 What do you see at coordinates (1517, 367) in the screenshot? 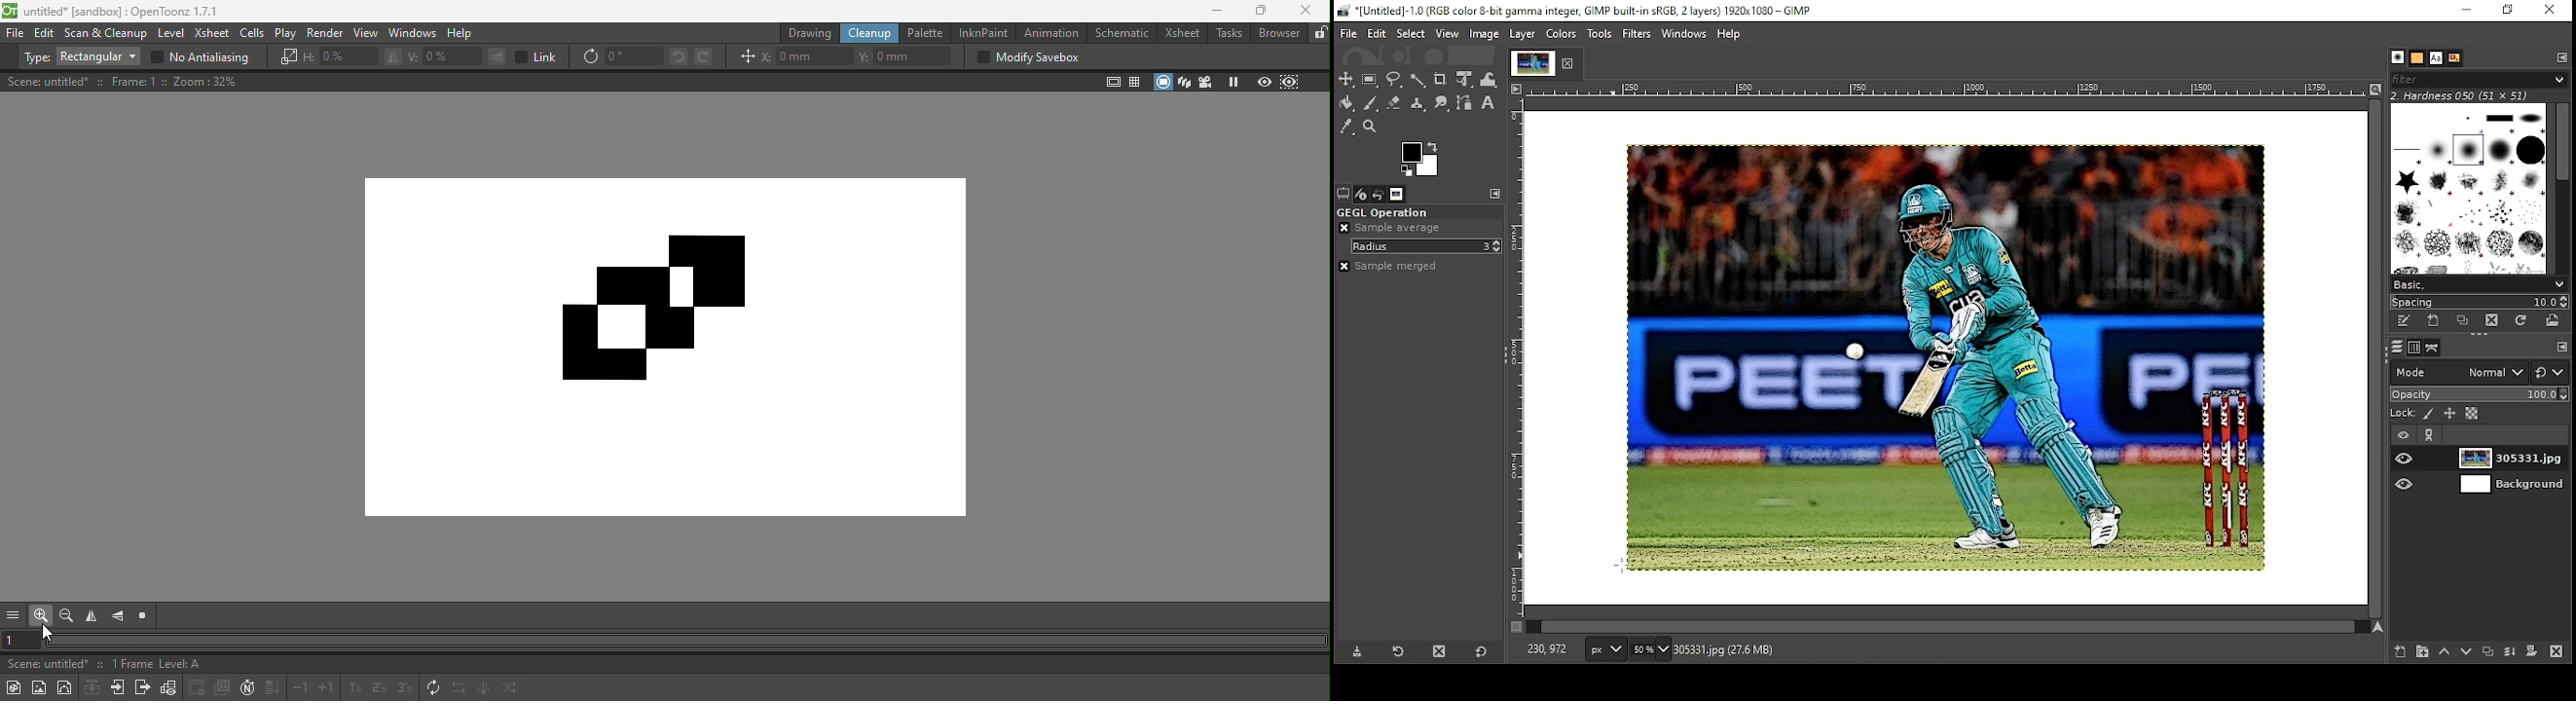
I see `vertical scale` at bounding box center [1517, 367].